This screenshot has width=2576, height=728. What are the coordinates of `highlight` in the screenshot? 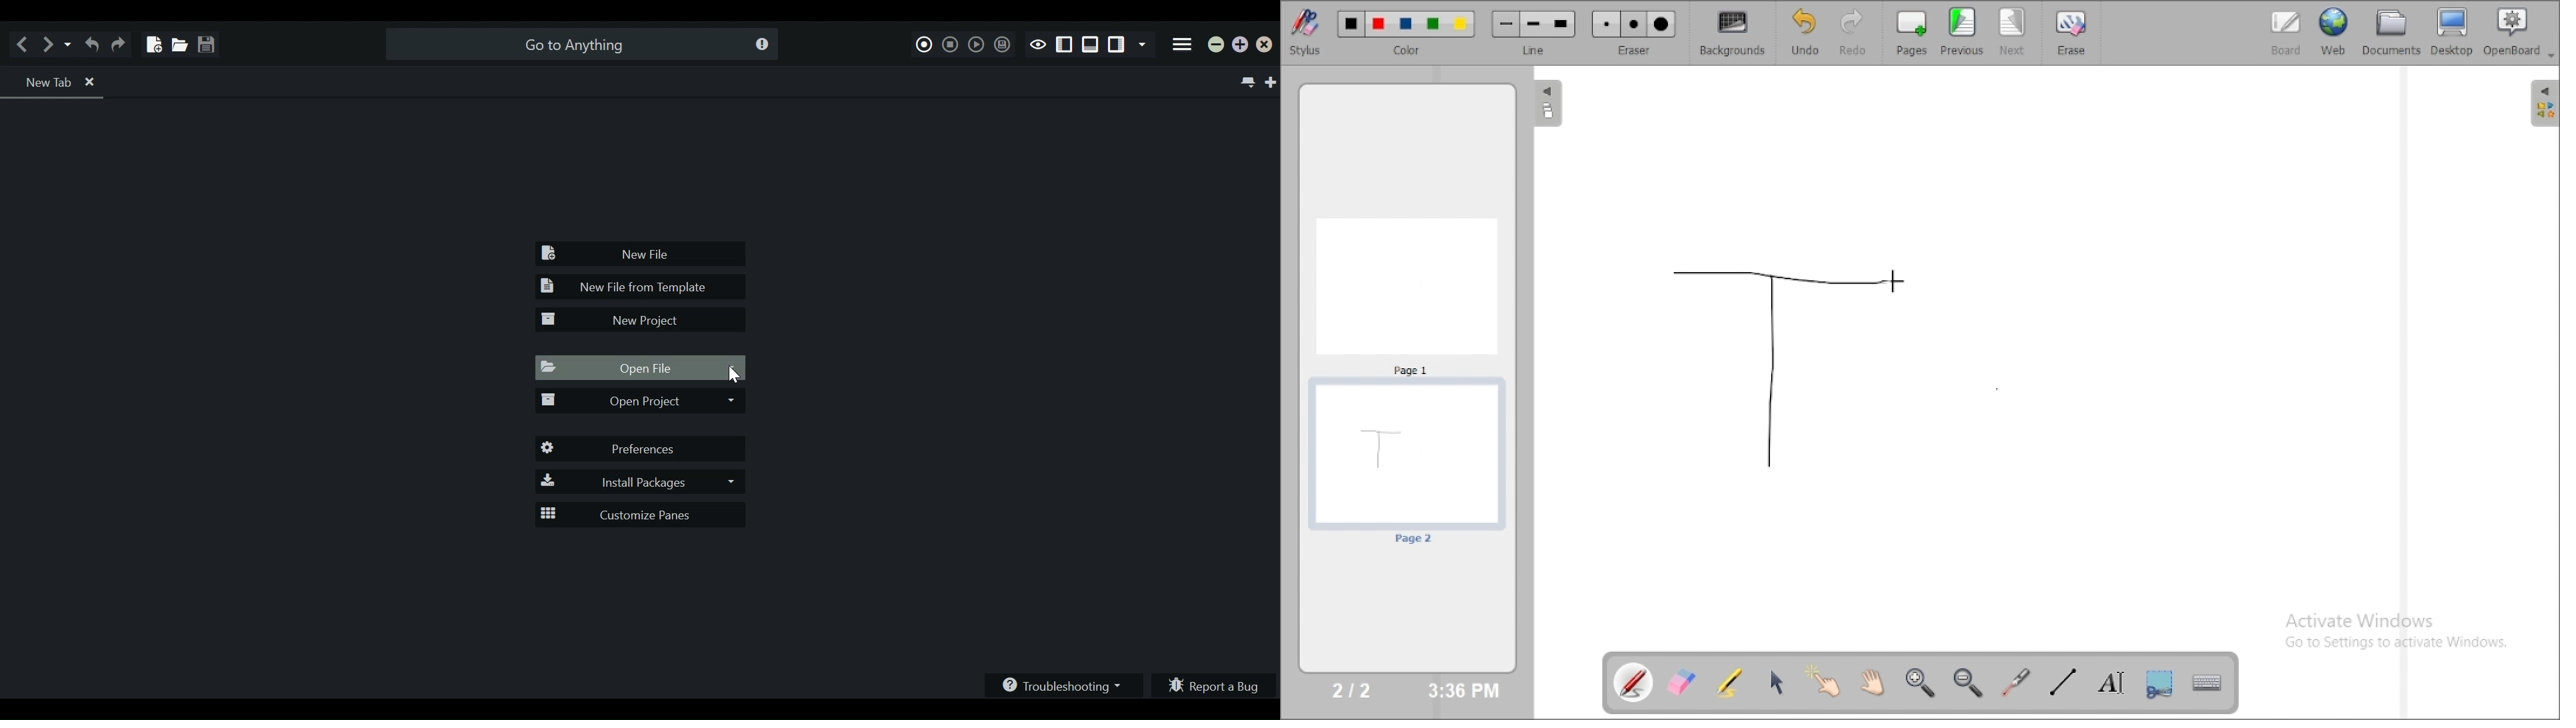 It's located at (1729, 681).